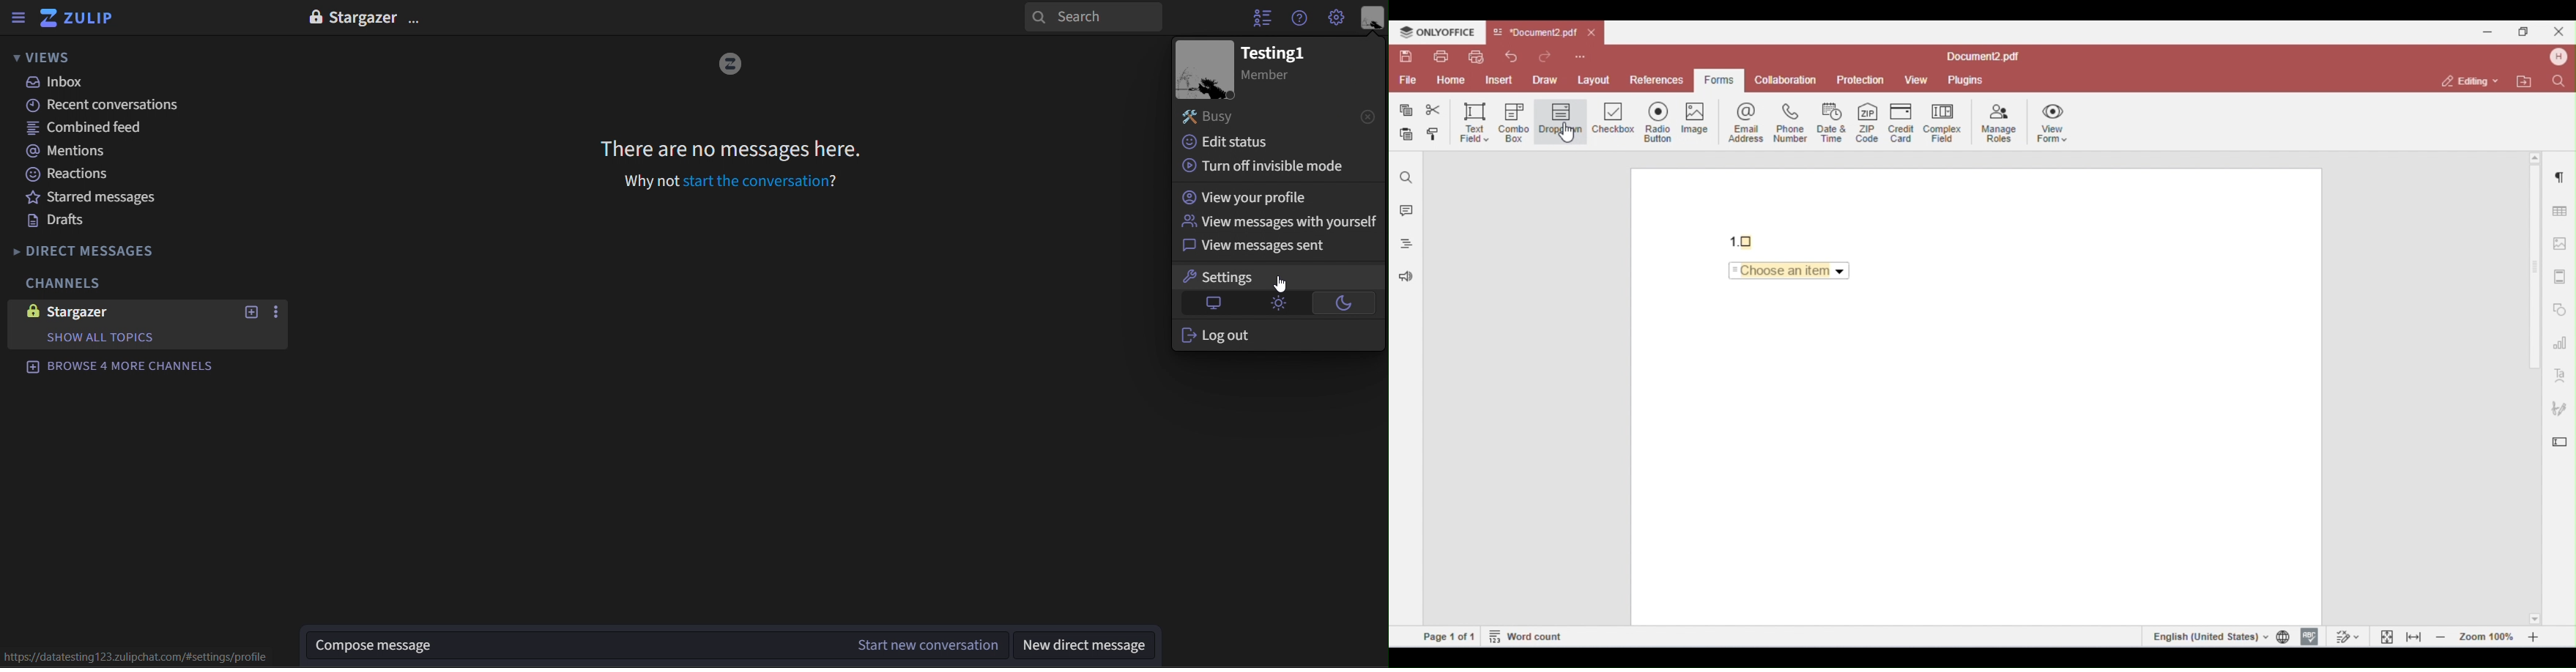  I want to click on get help, so click(1301, 17).